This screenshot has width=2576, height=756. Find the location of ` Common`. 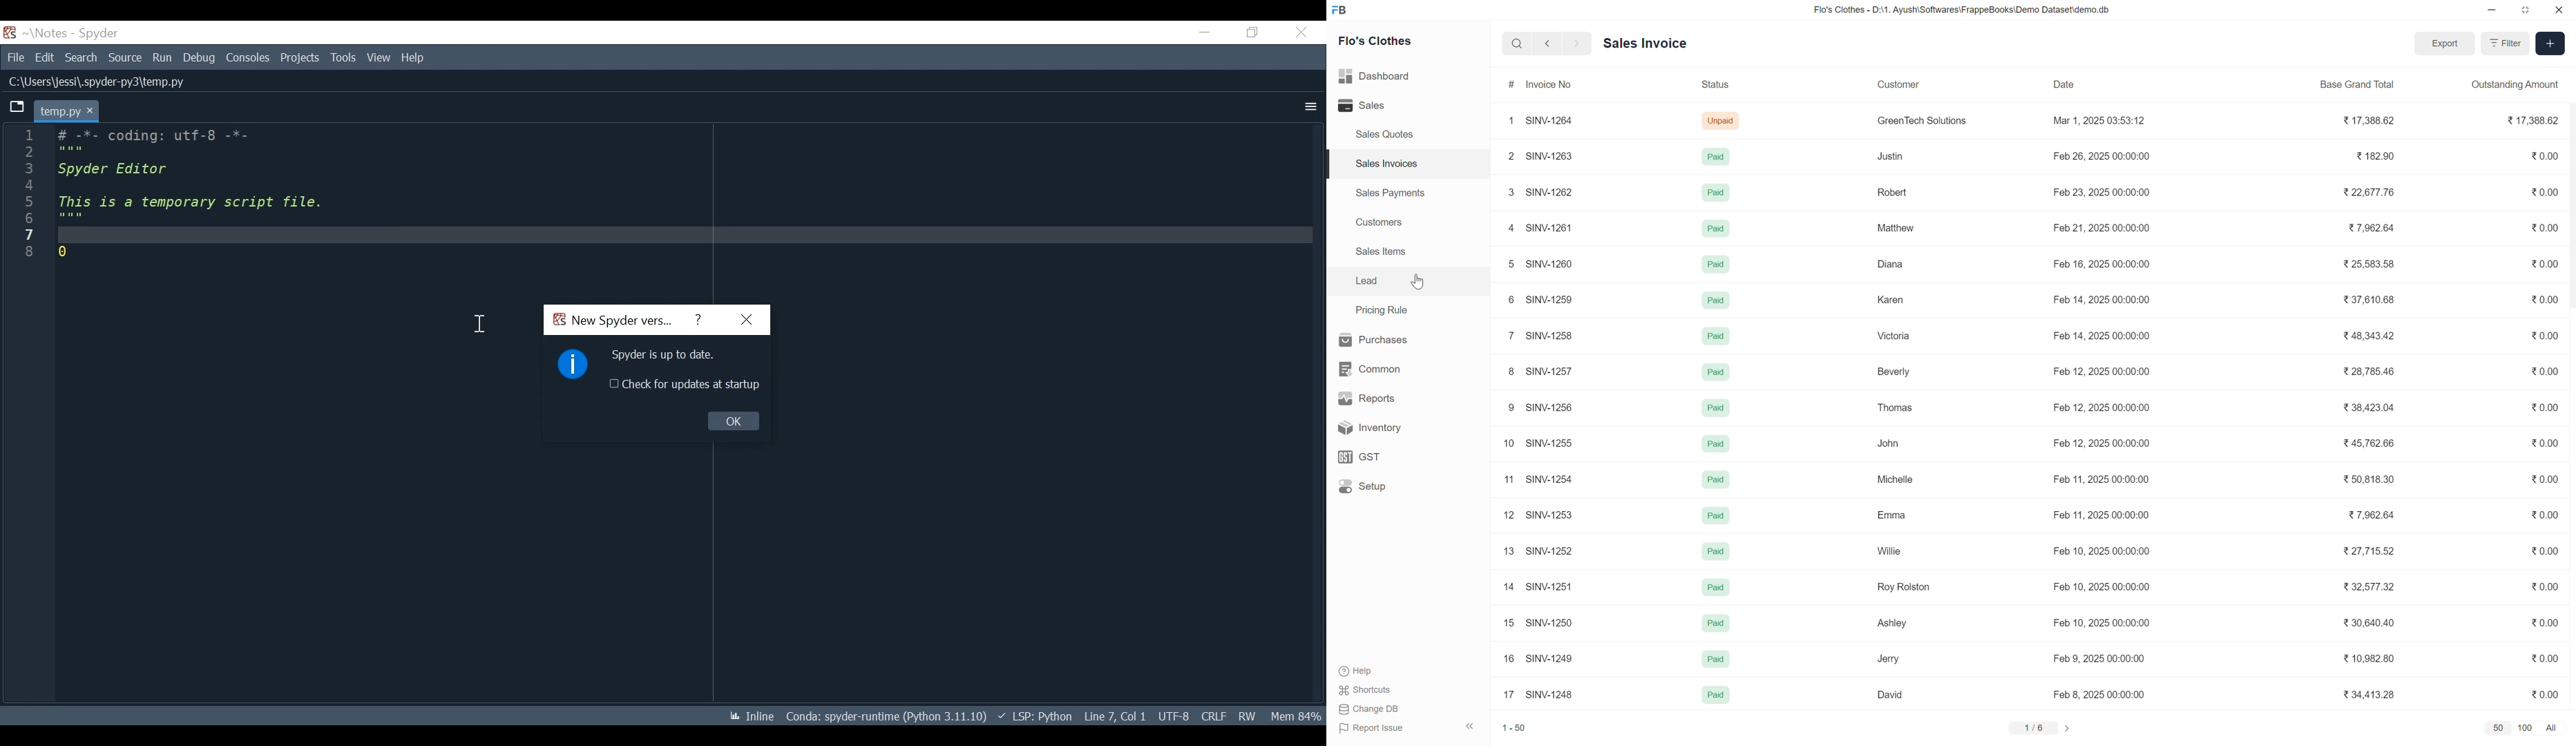

 Common is located at coordinates (1368, 369).